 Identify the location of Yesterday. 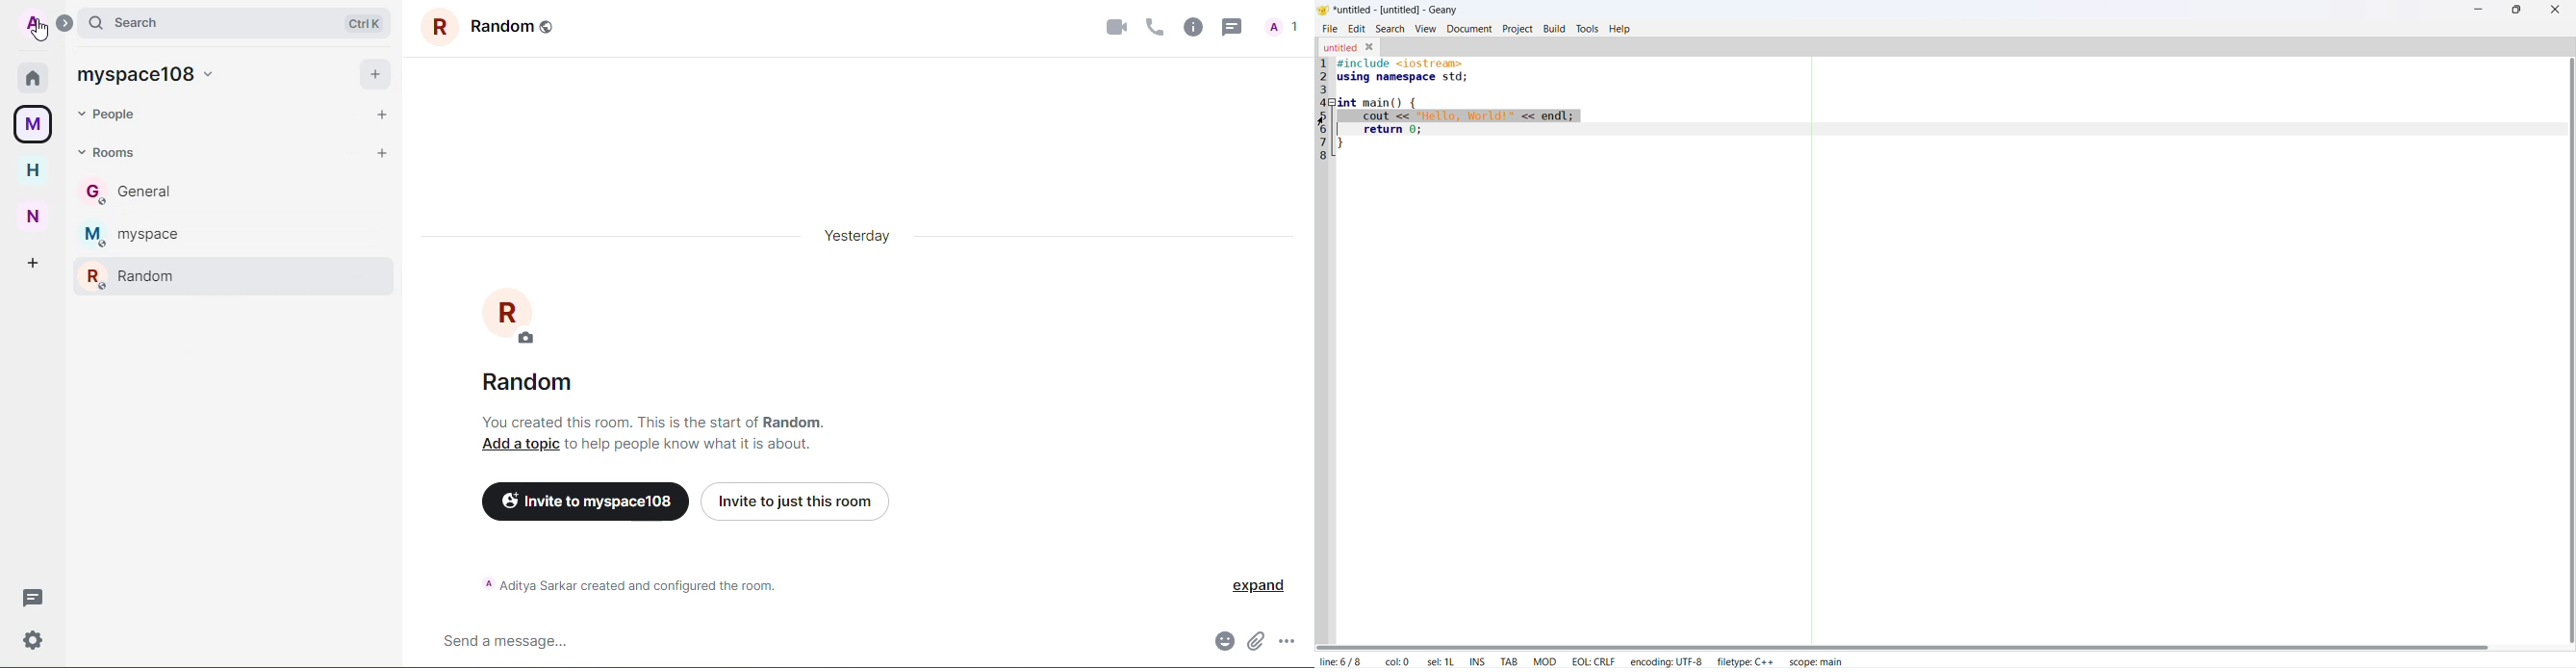
(865, 240).